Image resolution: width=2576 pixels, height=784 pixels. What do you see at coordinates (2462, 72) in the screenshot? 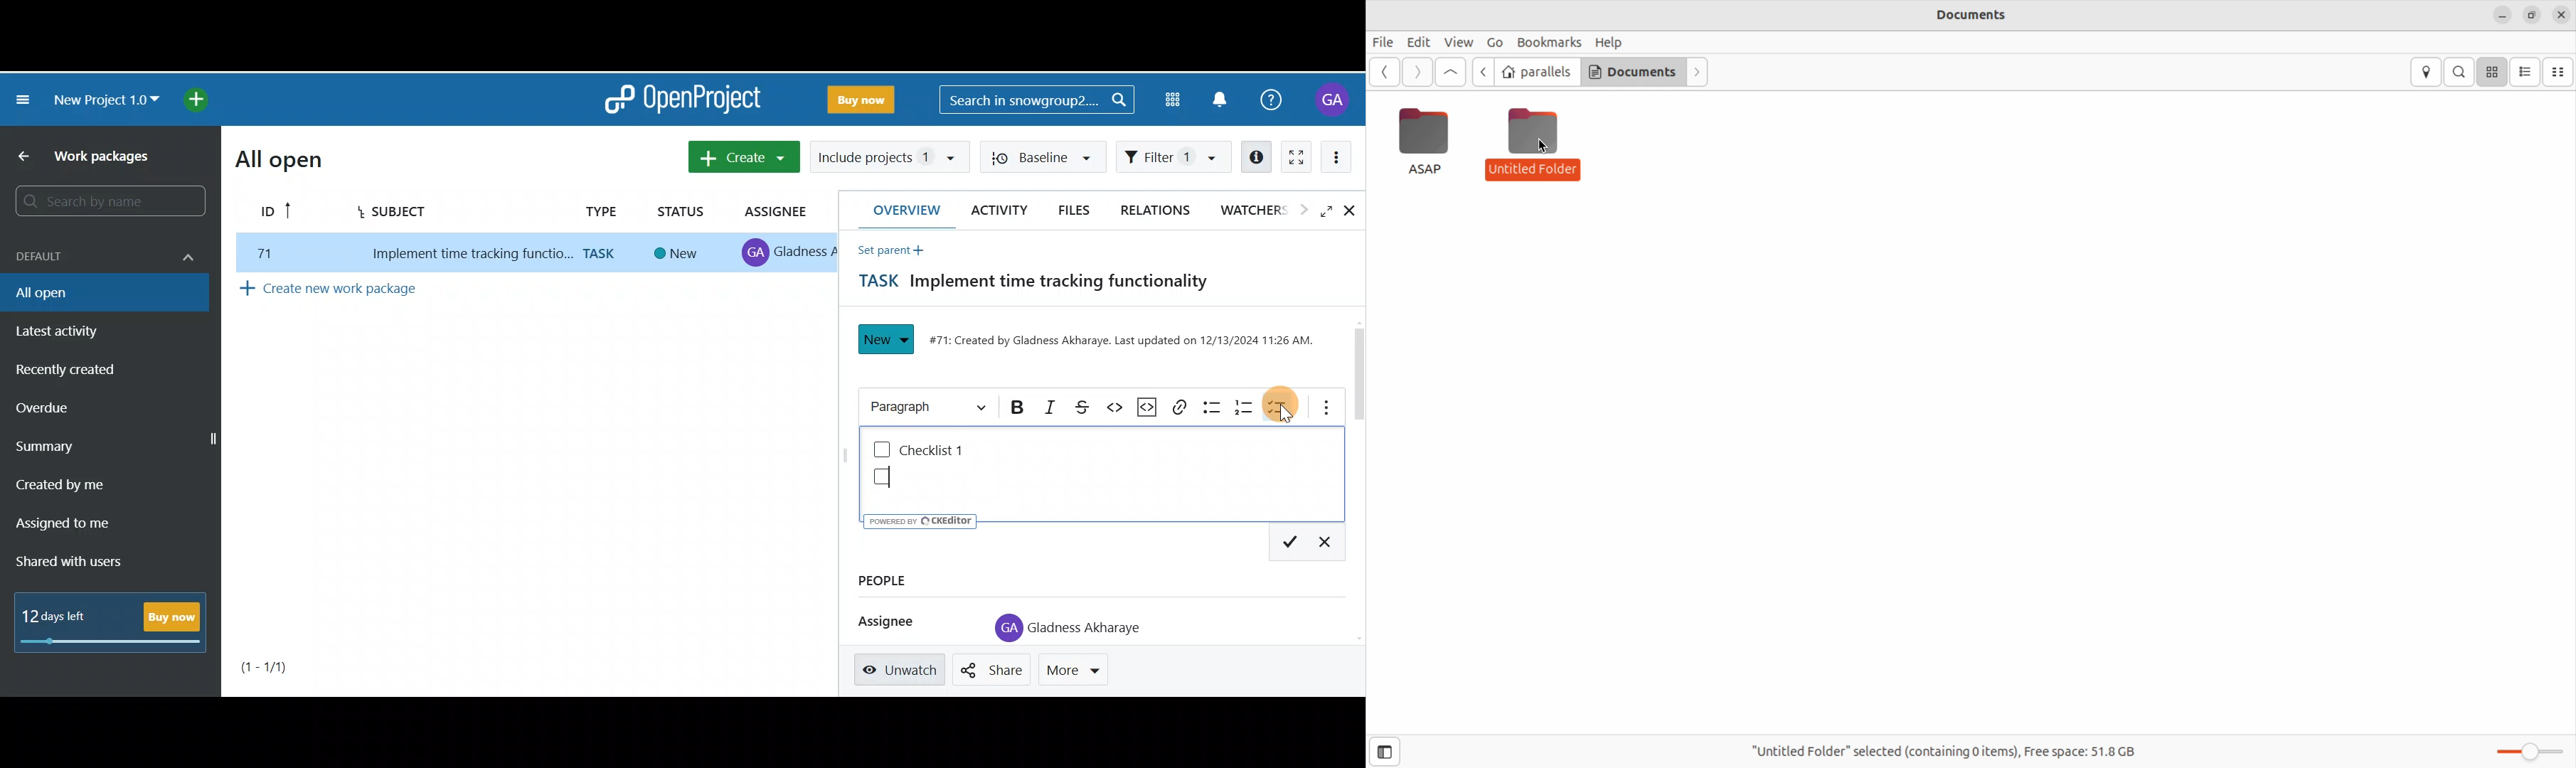
I see `search` at bounding box center [2462, 72].